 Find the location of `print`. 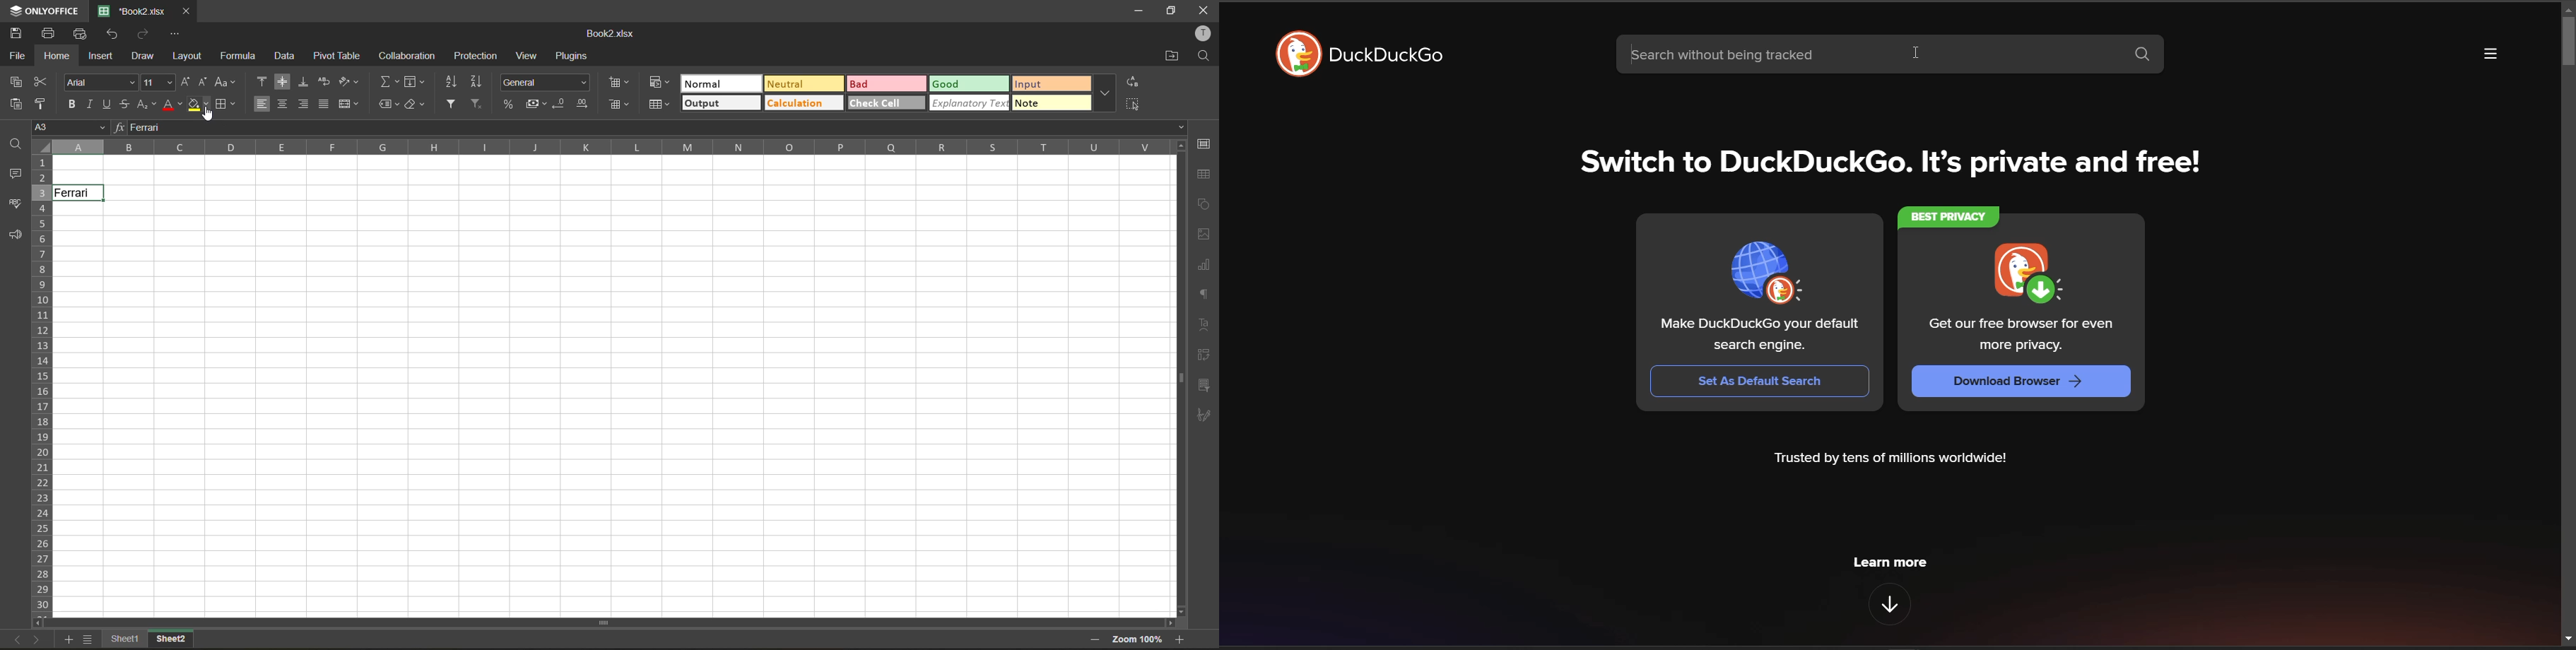

print is located at coordinates (51, 33).